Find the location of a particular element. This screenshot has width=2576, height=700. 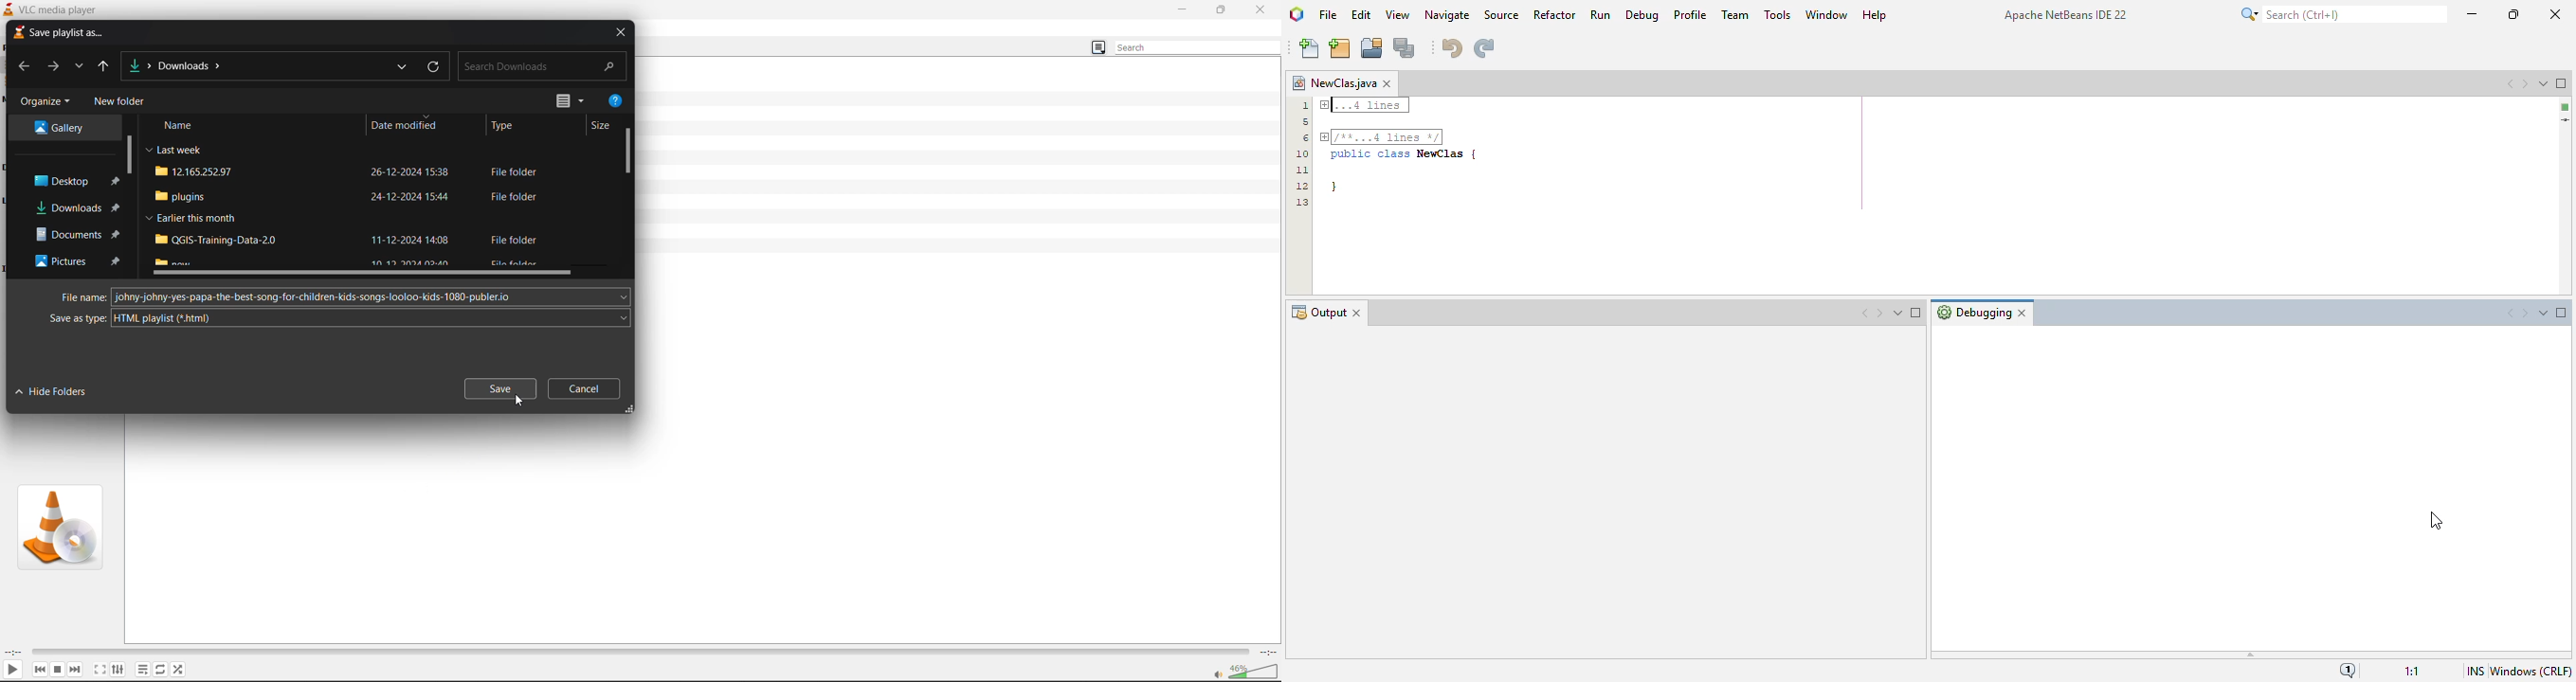

documents is located at coordinates (74, 234).